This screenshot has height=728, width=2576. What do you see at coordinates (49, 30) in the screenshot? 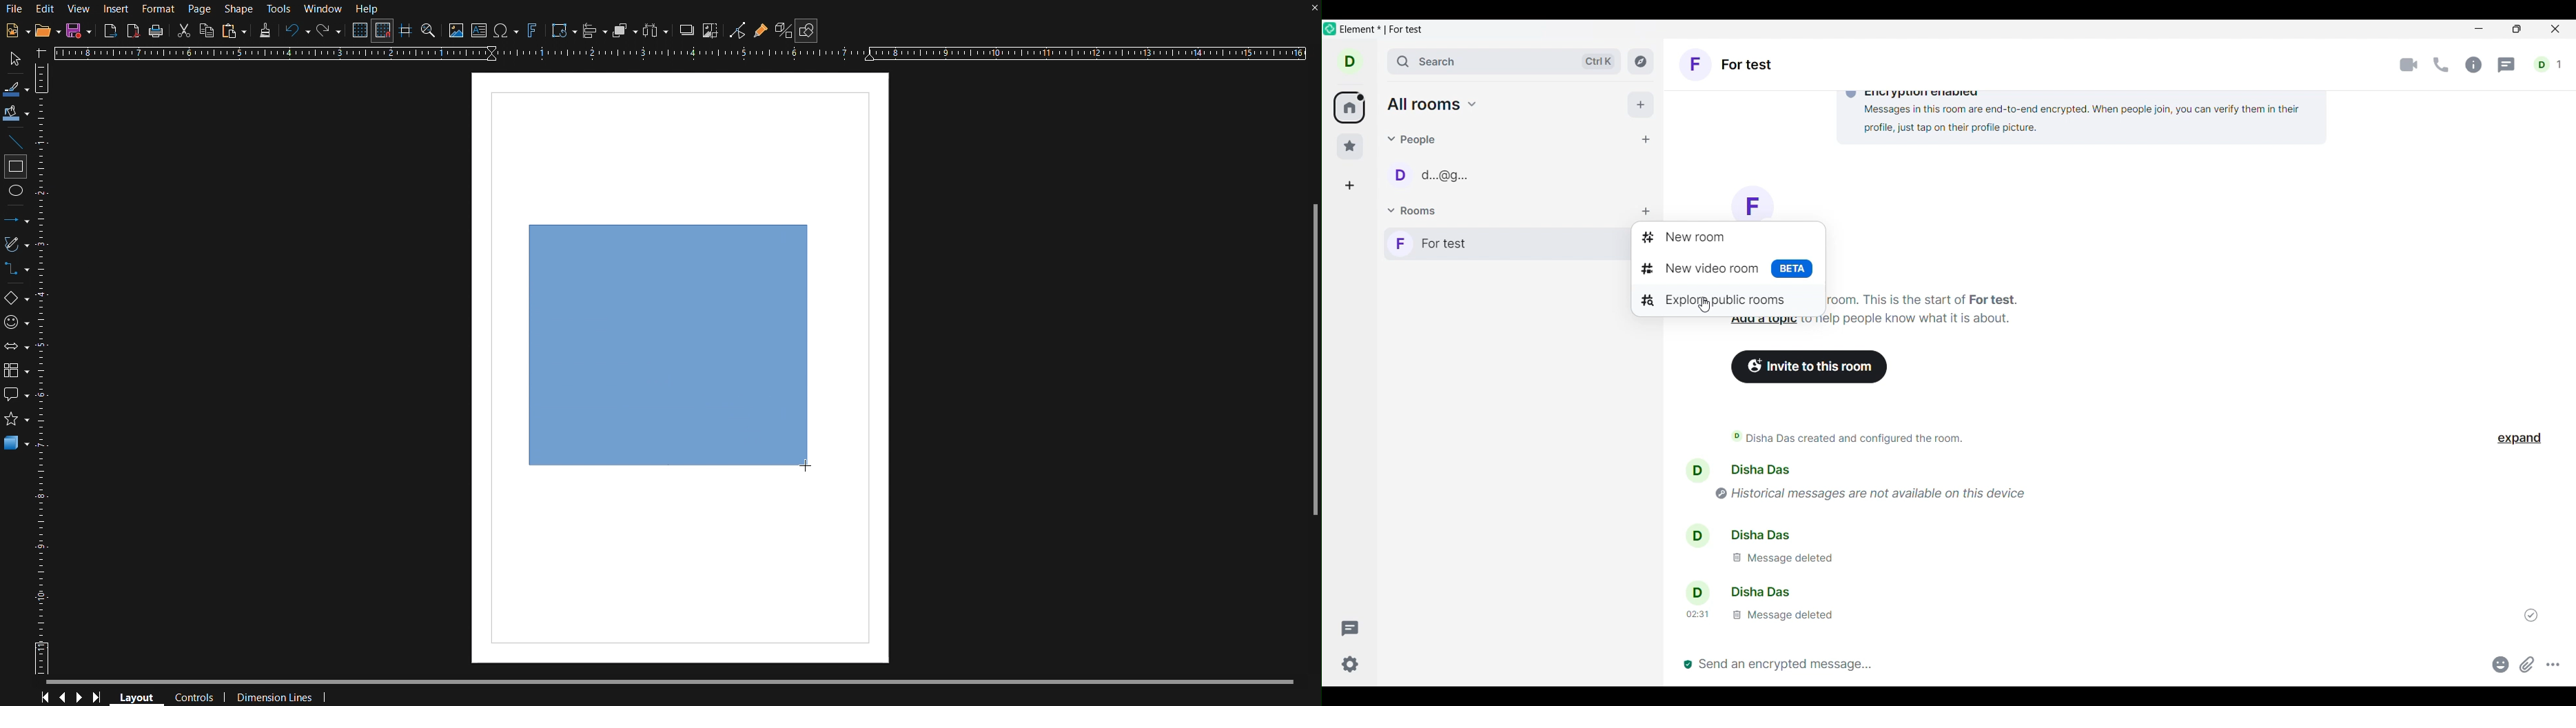
I see `Open` at bounding box center [49, 30].